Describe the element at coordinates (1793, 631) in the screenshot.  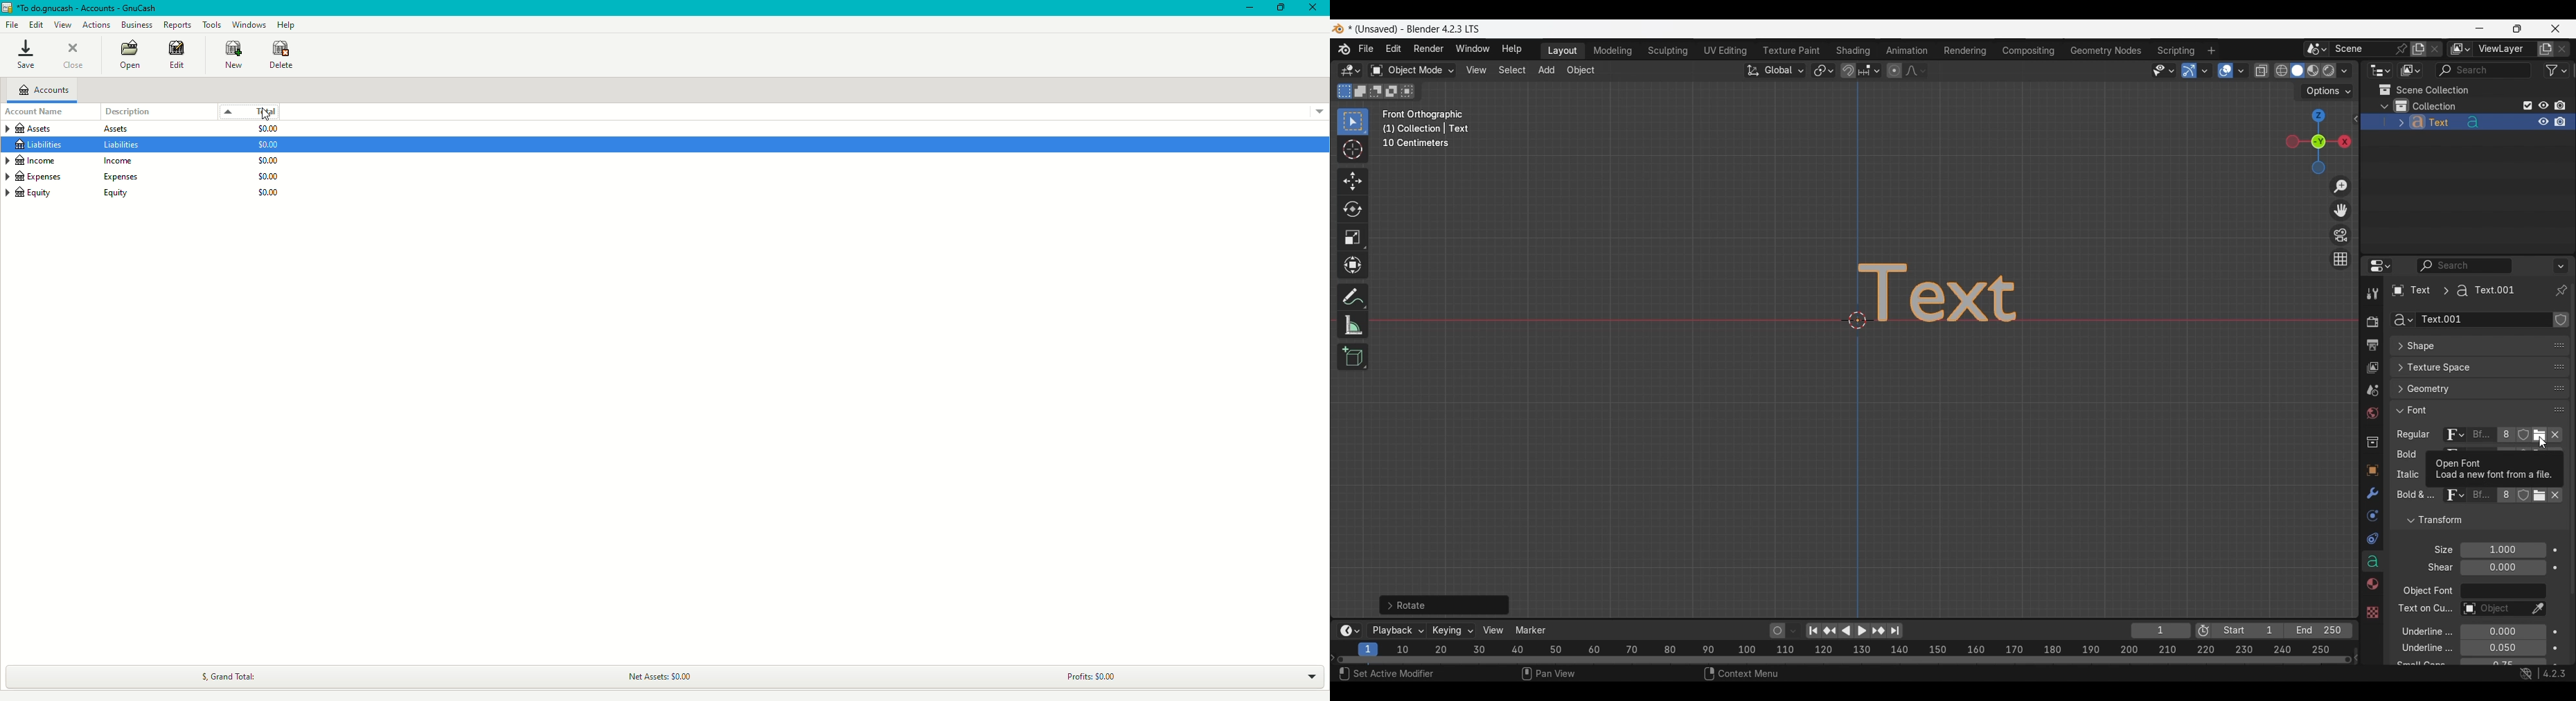
I see `Auto keyframing` at that location.